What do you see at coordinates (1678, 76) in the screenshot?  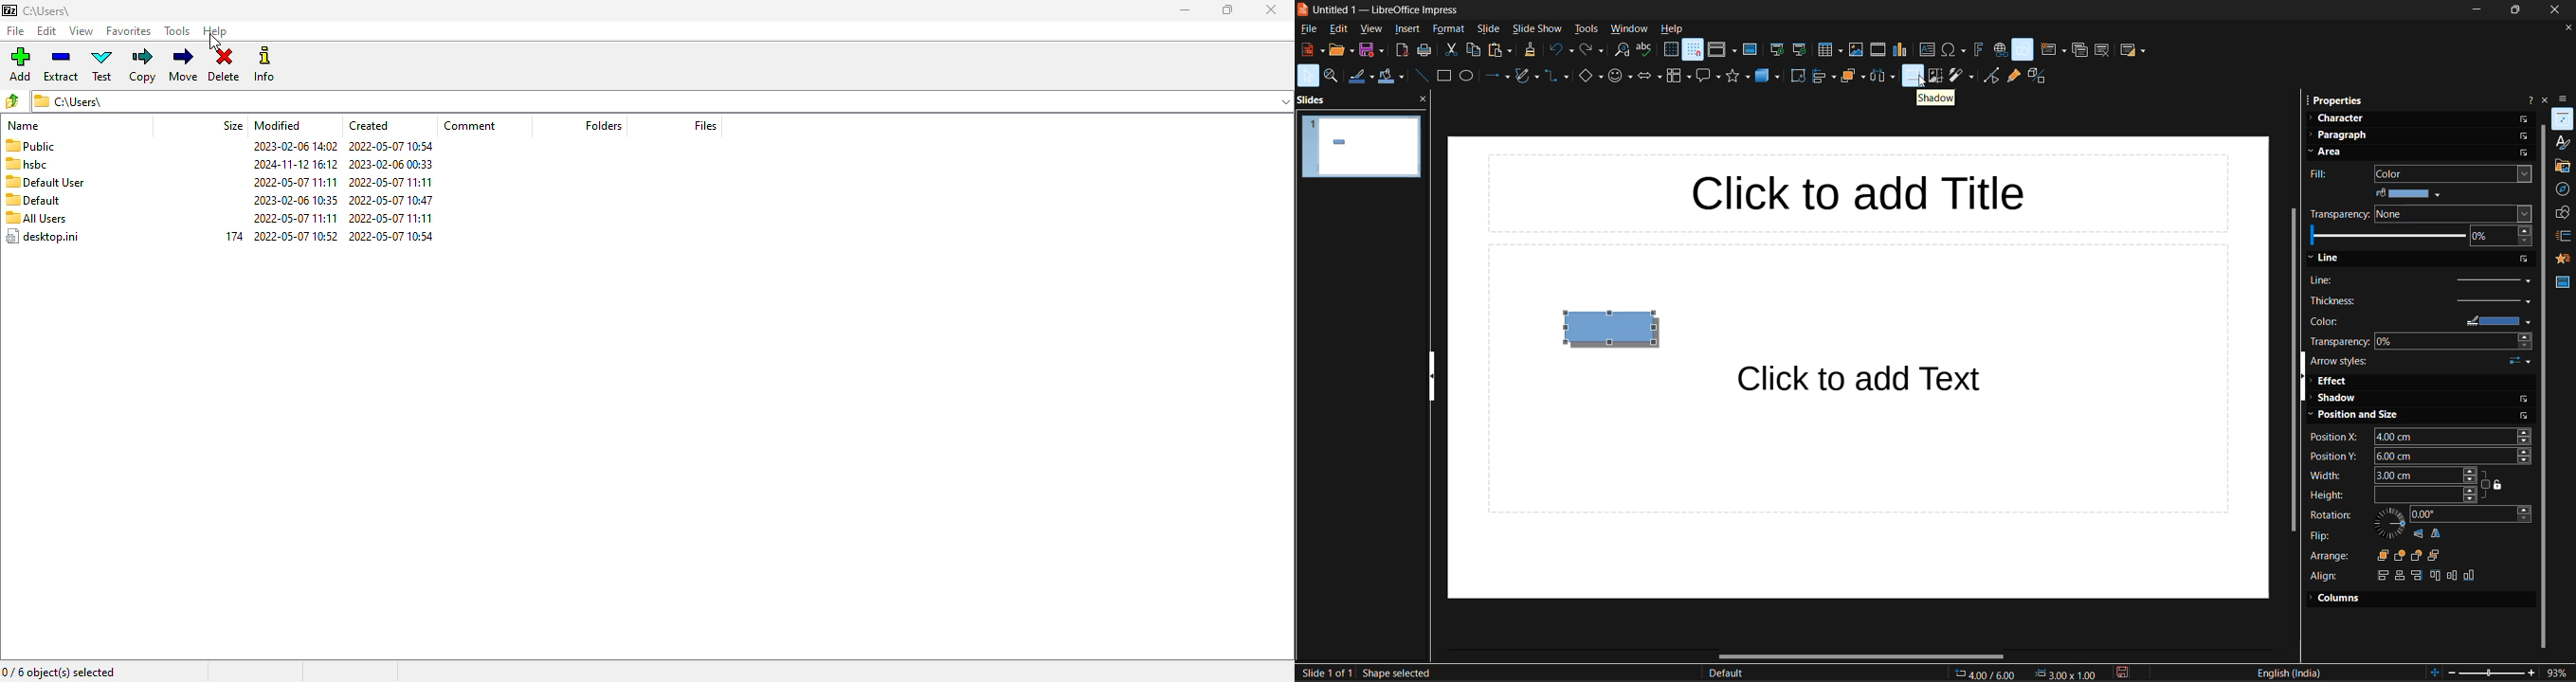 I see `flowchart` at bounding box center [1678, 76].